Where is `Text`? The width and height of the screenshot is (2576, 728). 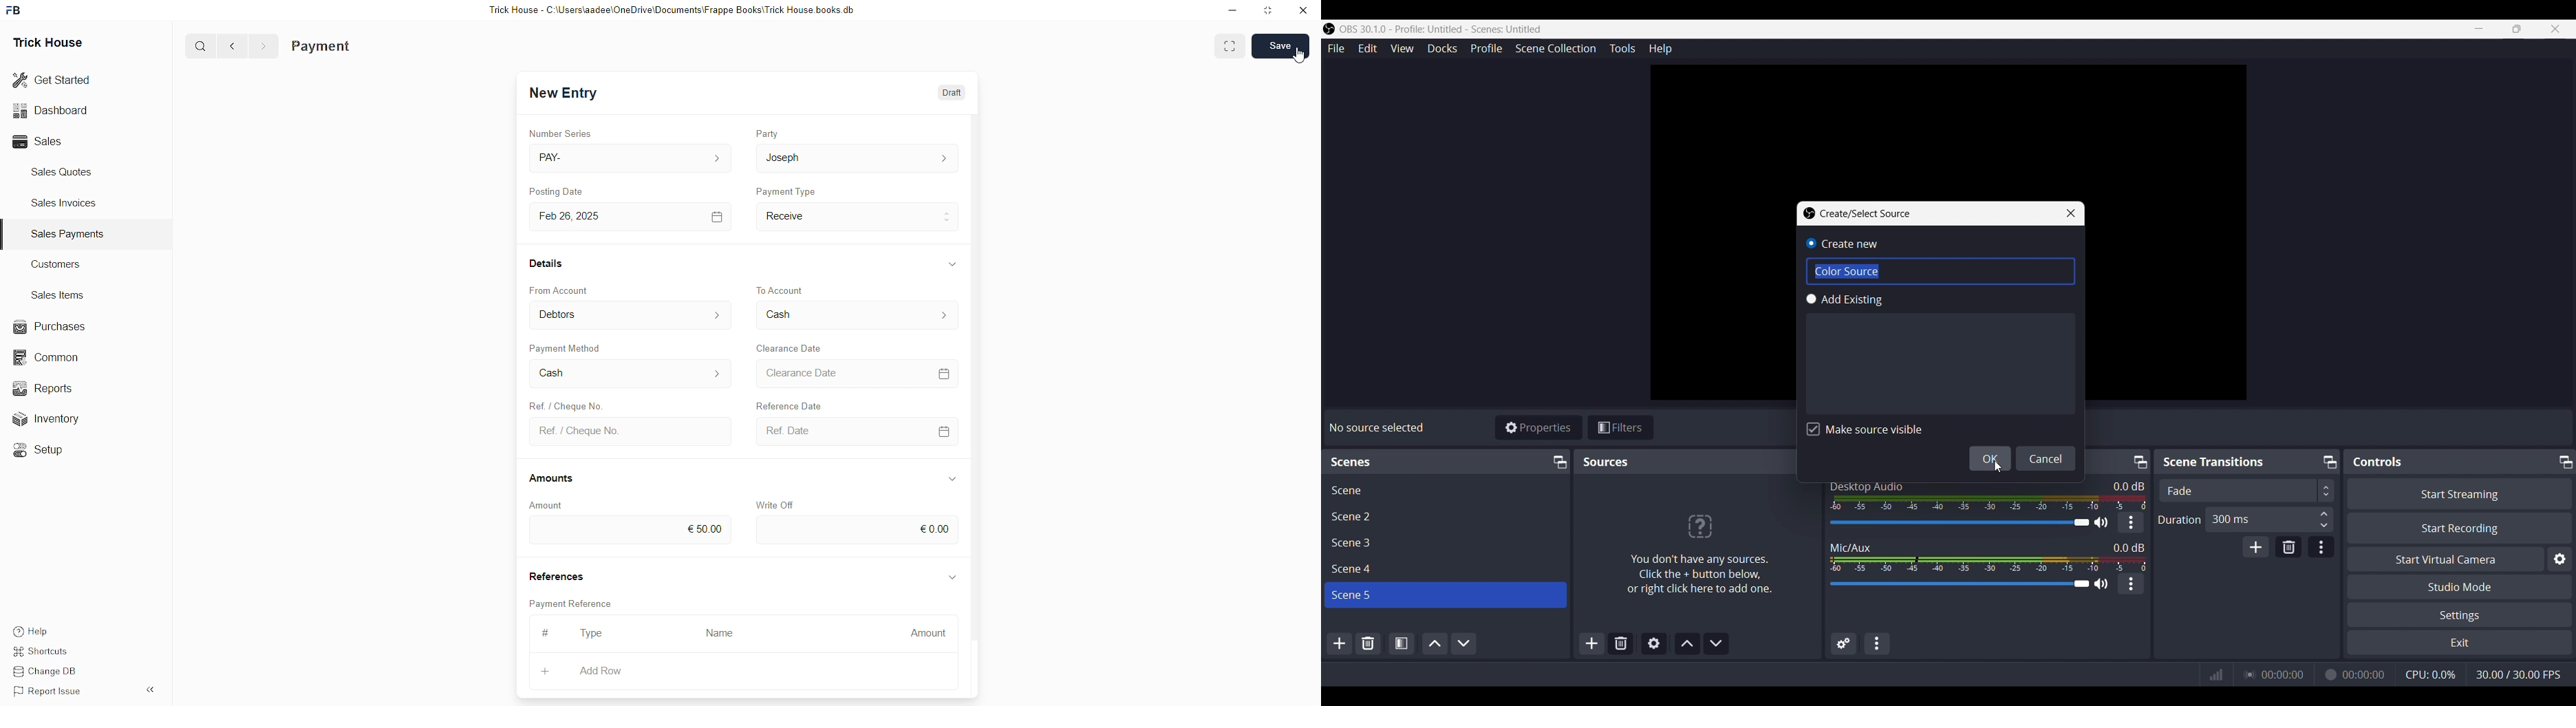
Text is located at coordinates (1847, 271).